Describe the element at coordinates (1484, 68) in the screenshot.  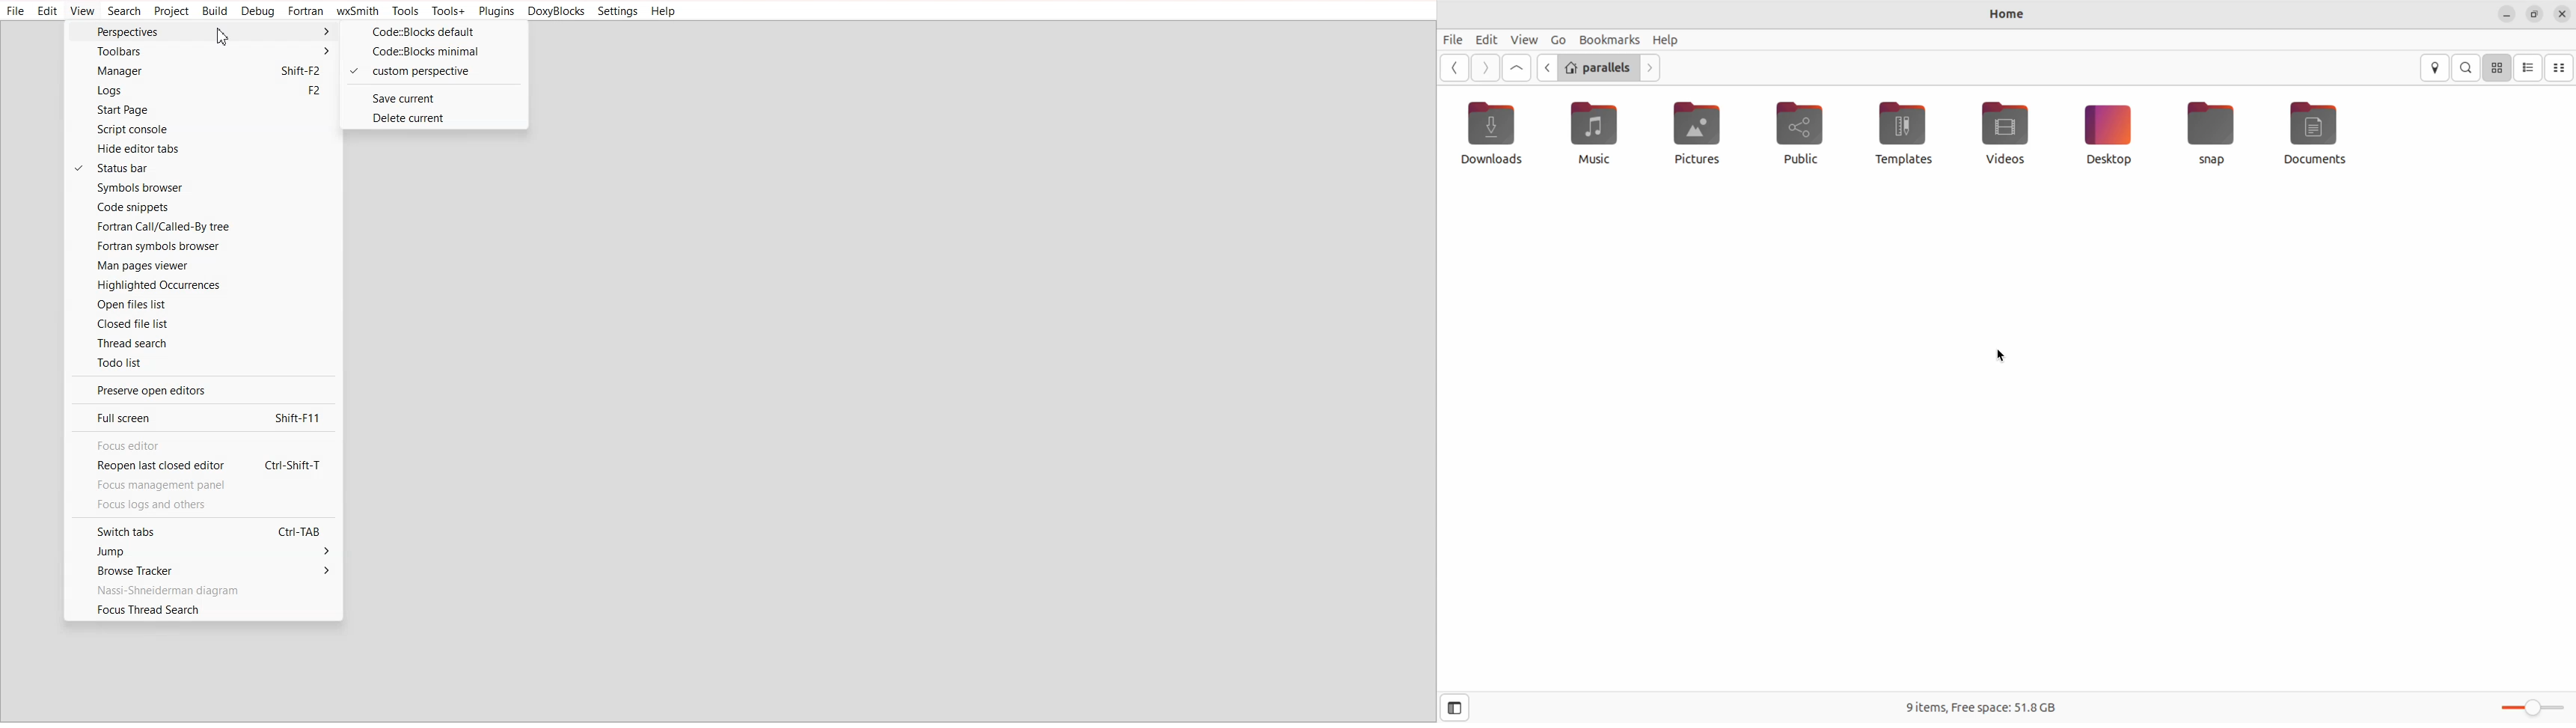
I see `Go next` at that location.